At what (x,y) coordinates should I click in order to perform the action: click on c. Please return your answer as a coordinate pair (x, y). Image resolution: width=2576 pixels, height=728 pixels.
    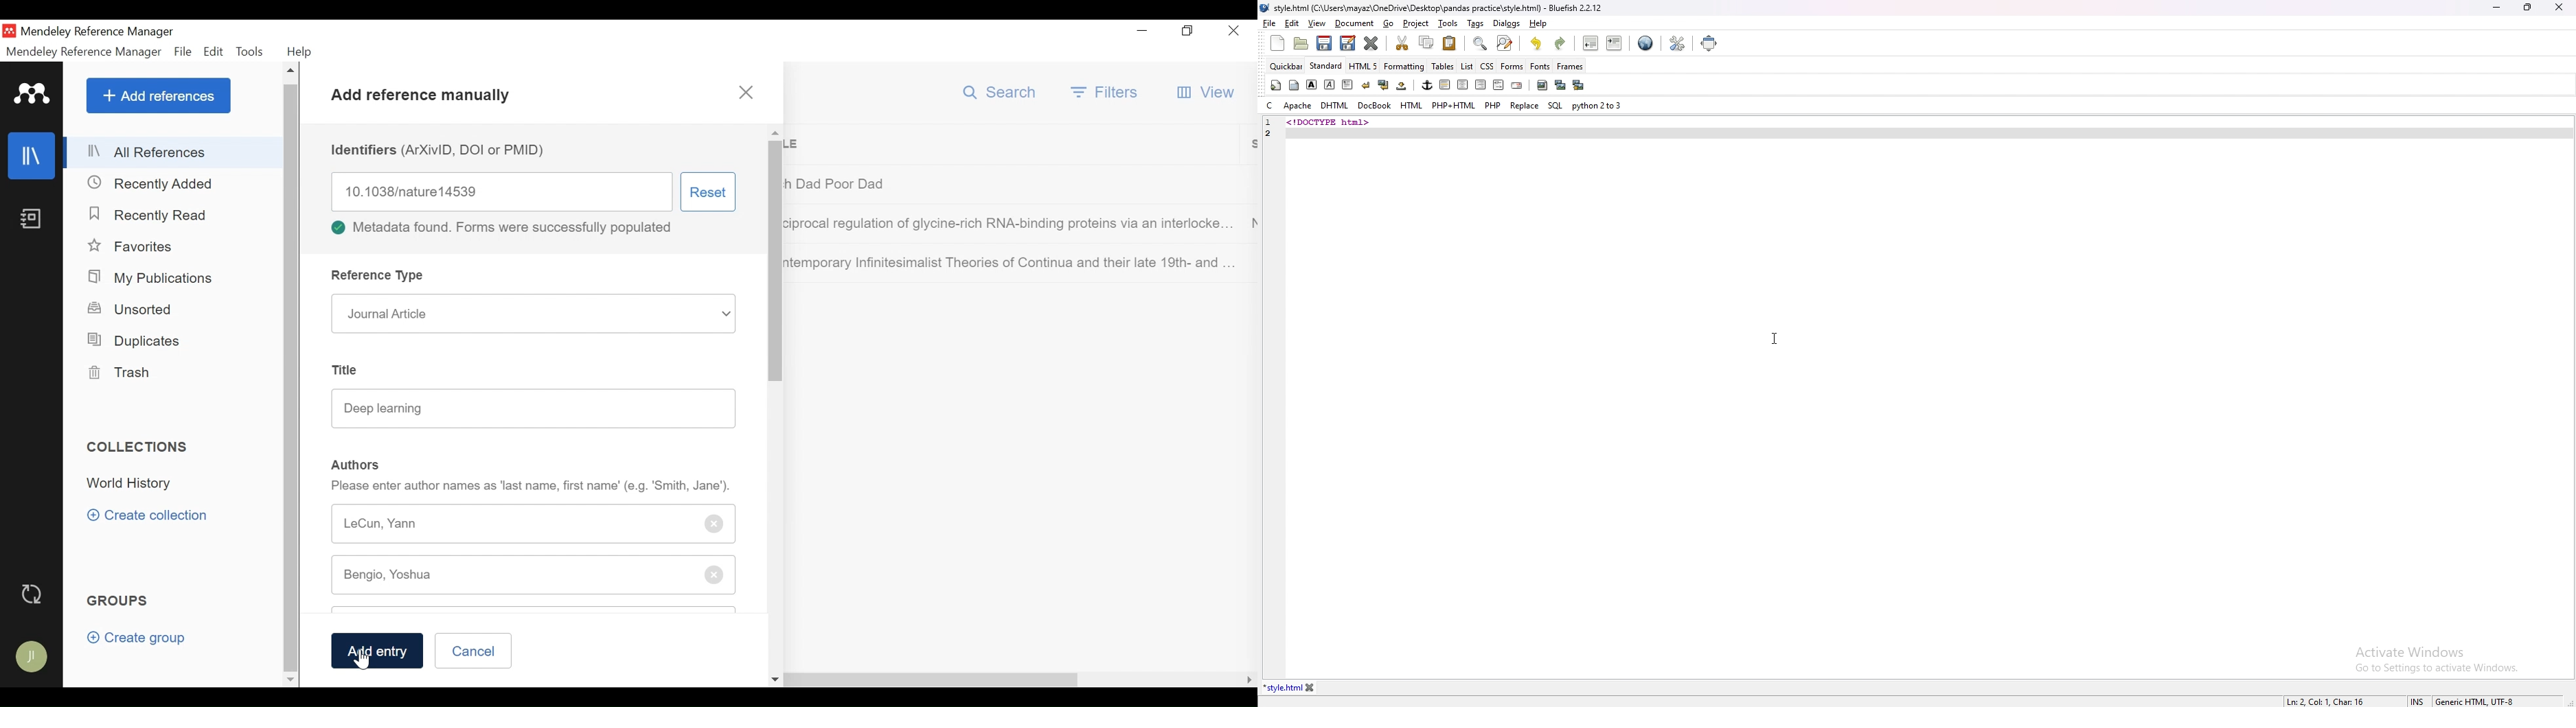
    Looking at the image, I should click on (1269, 106).